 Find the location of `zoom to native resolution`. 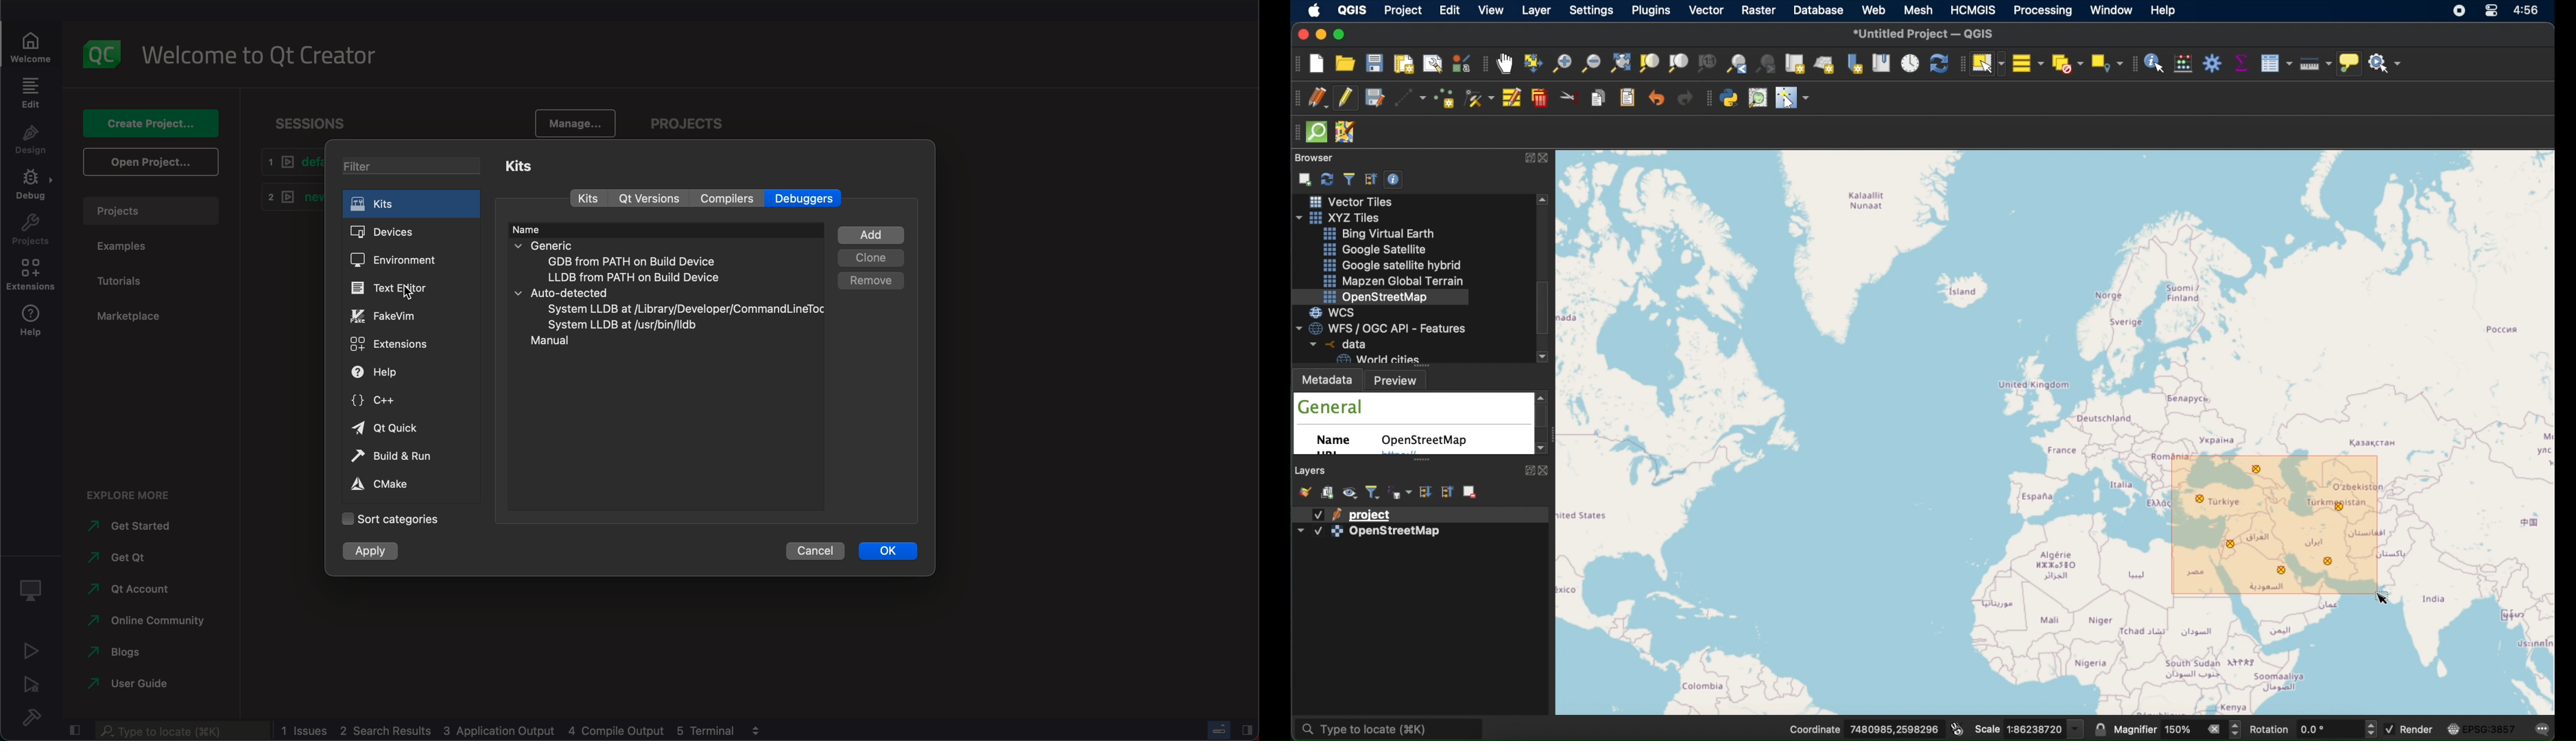

zoom to native resolution is located at coordinates (1708, 64).